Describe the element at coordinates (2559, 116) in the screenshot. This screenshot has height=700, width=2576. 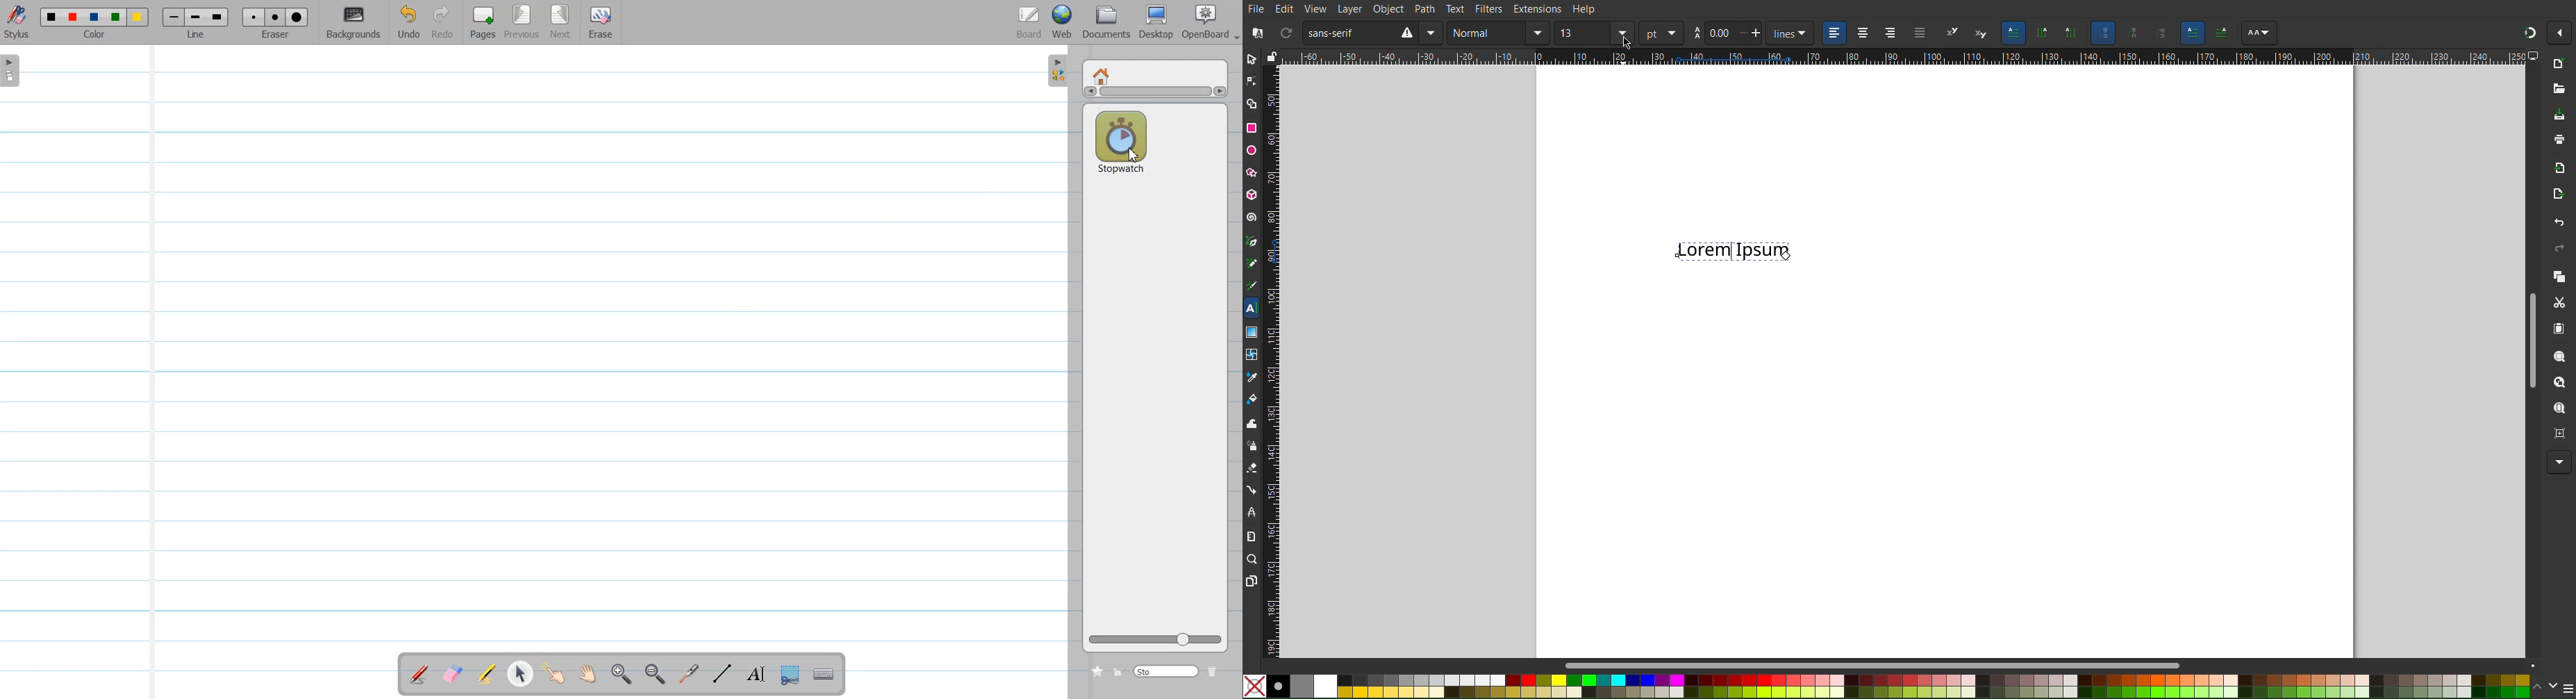
I see `Save` at that location.